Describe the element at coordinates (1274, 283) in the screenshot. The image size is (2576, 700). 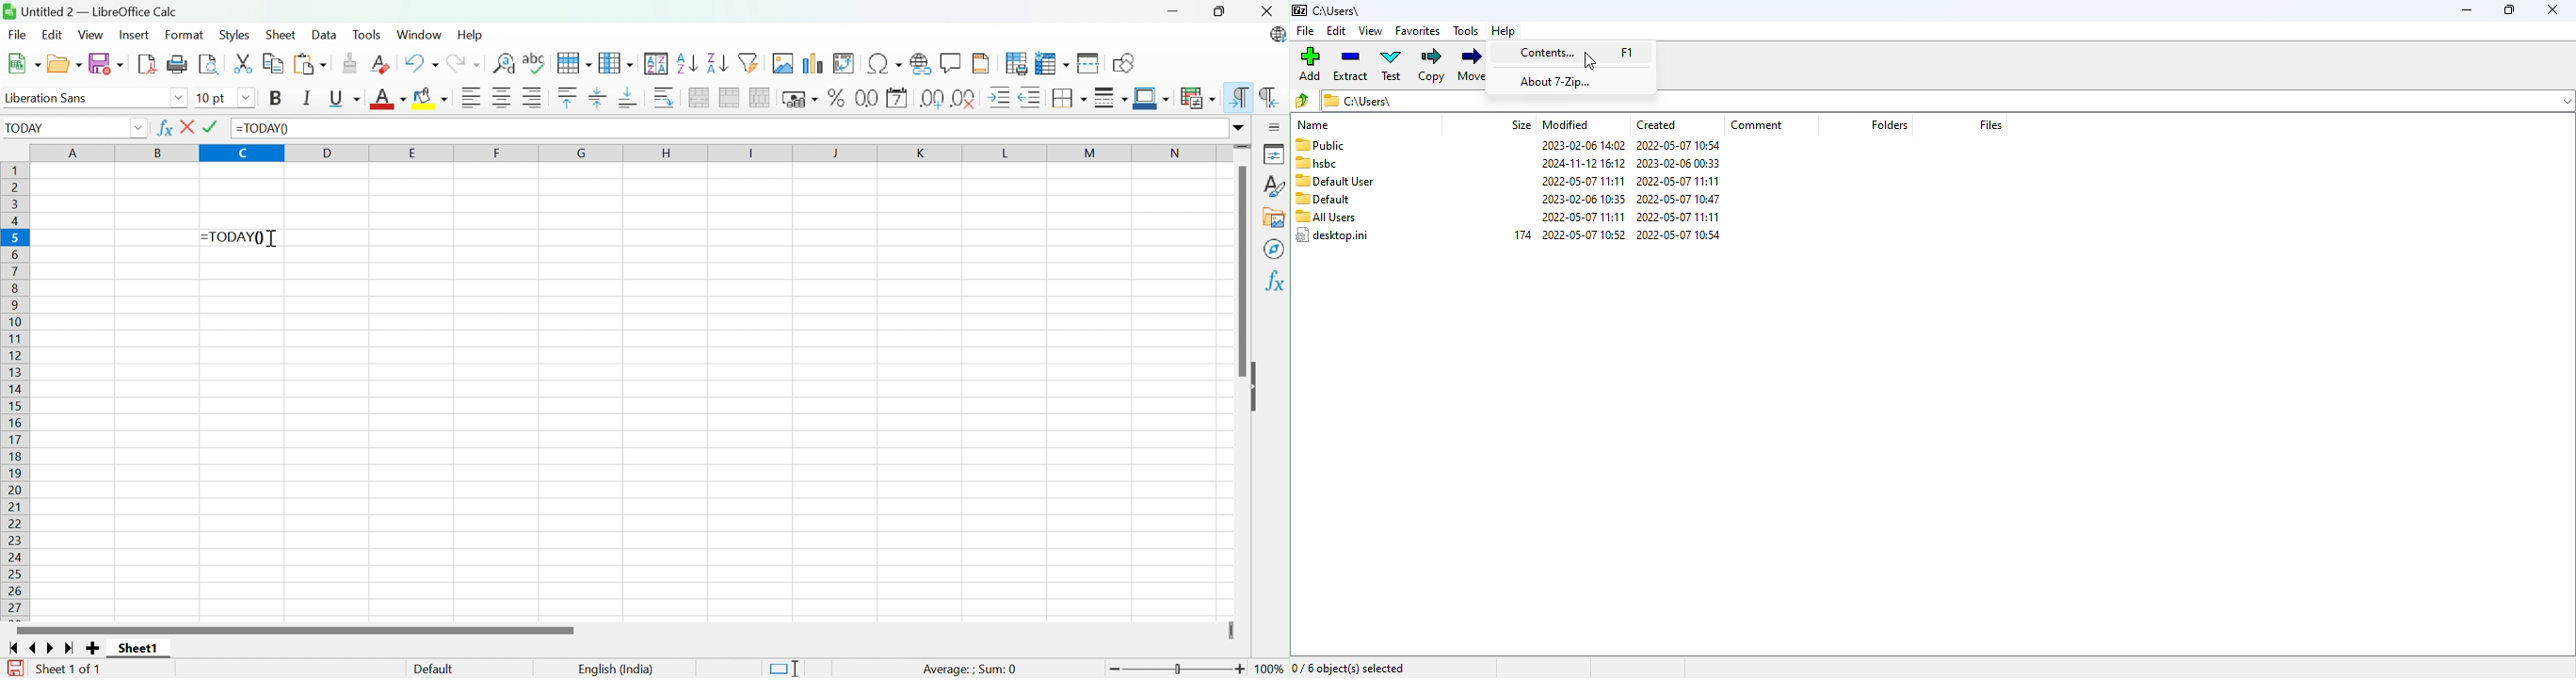
I see `Functions` at that location.